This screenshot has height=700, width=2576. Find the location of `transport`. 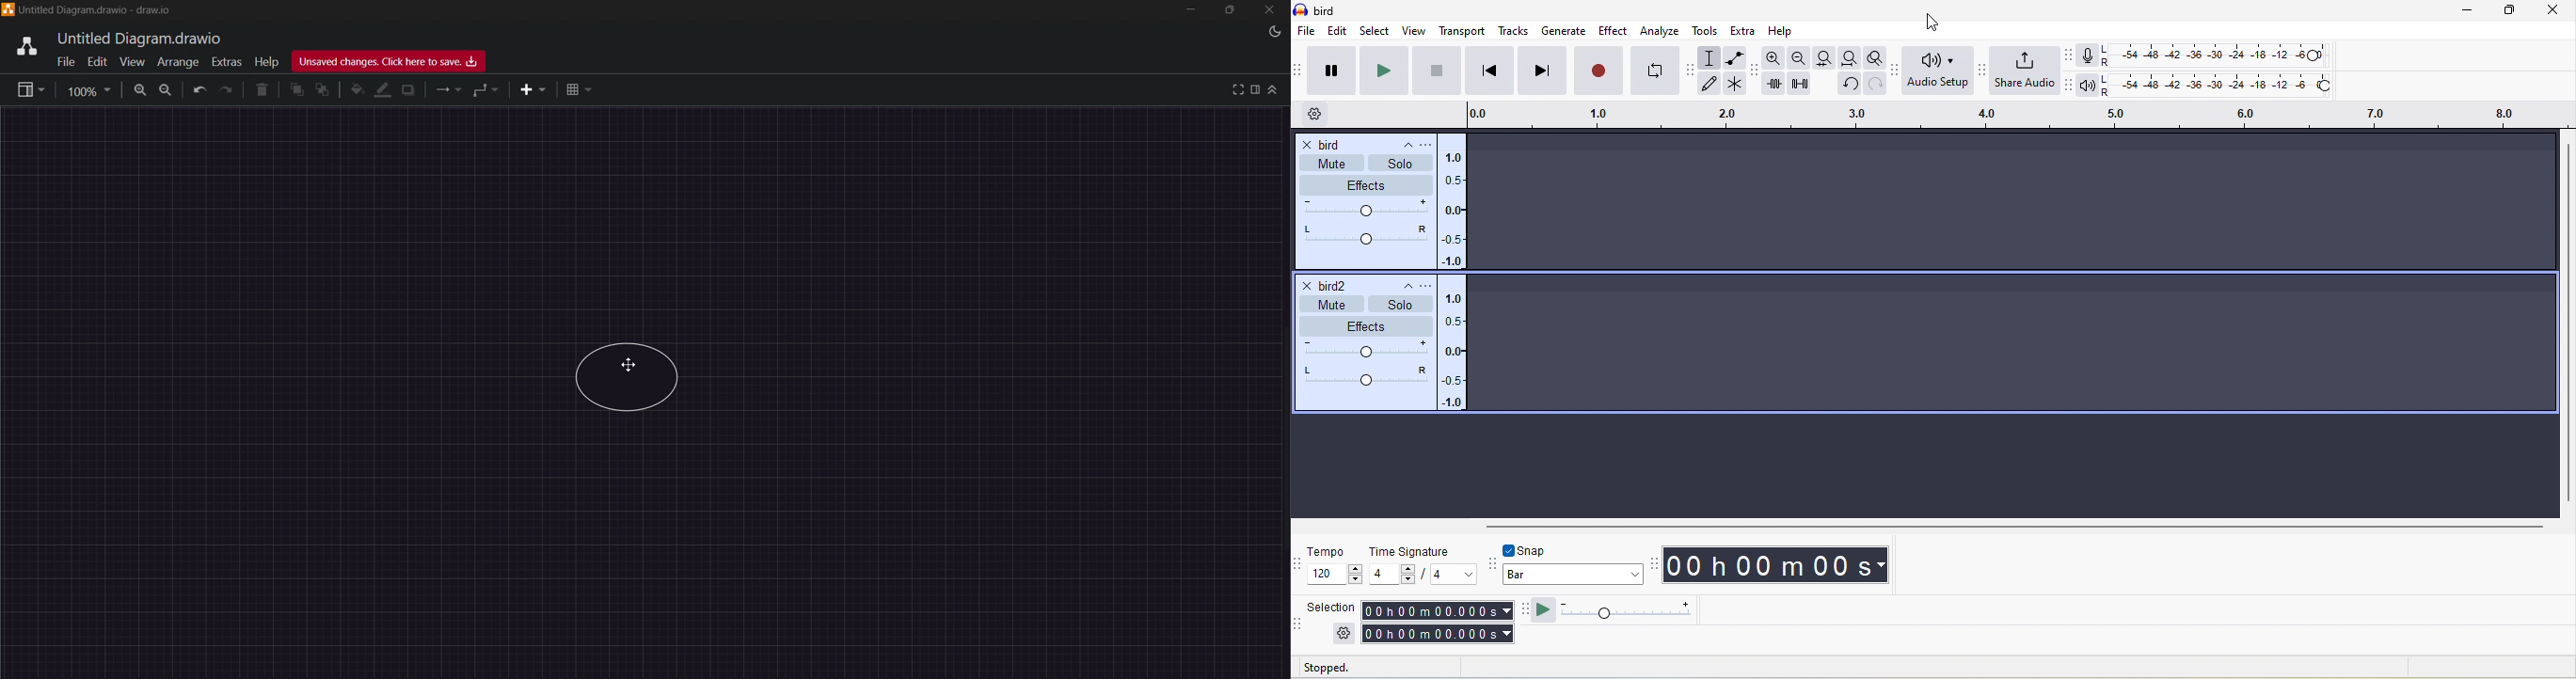

transport is located at coordinates (1463, 29).